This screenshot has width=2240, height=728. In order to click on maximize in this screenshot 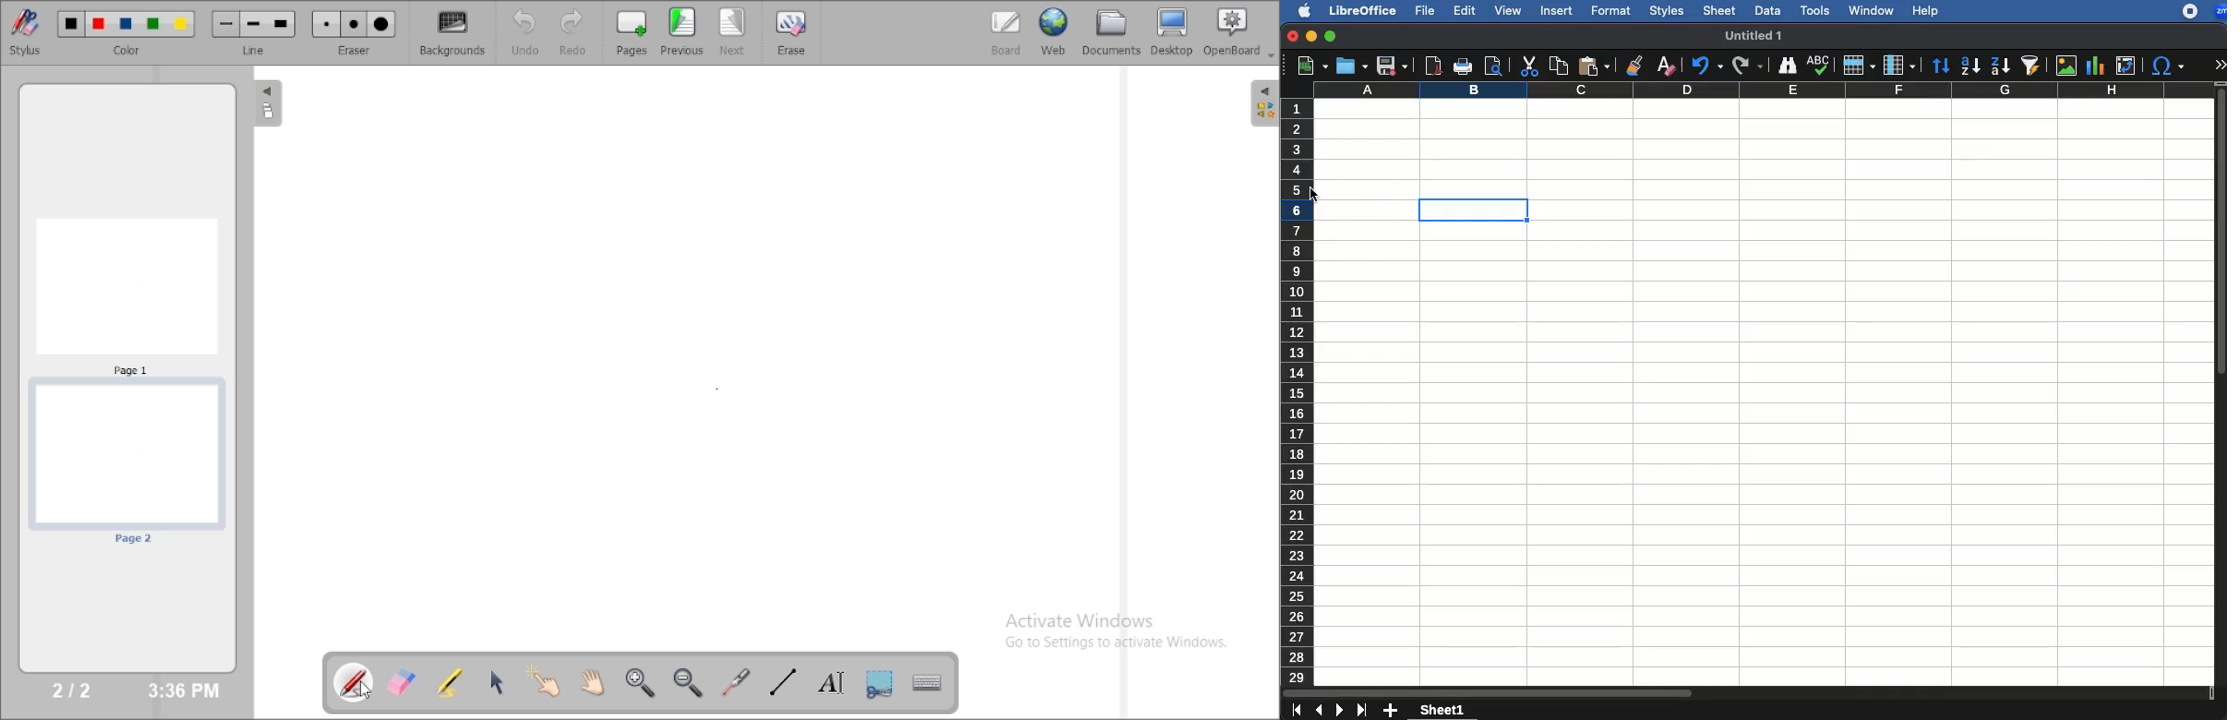, I will do `click(1330, 36)`.